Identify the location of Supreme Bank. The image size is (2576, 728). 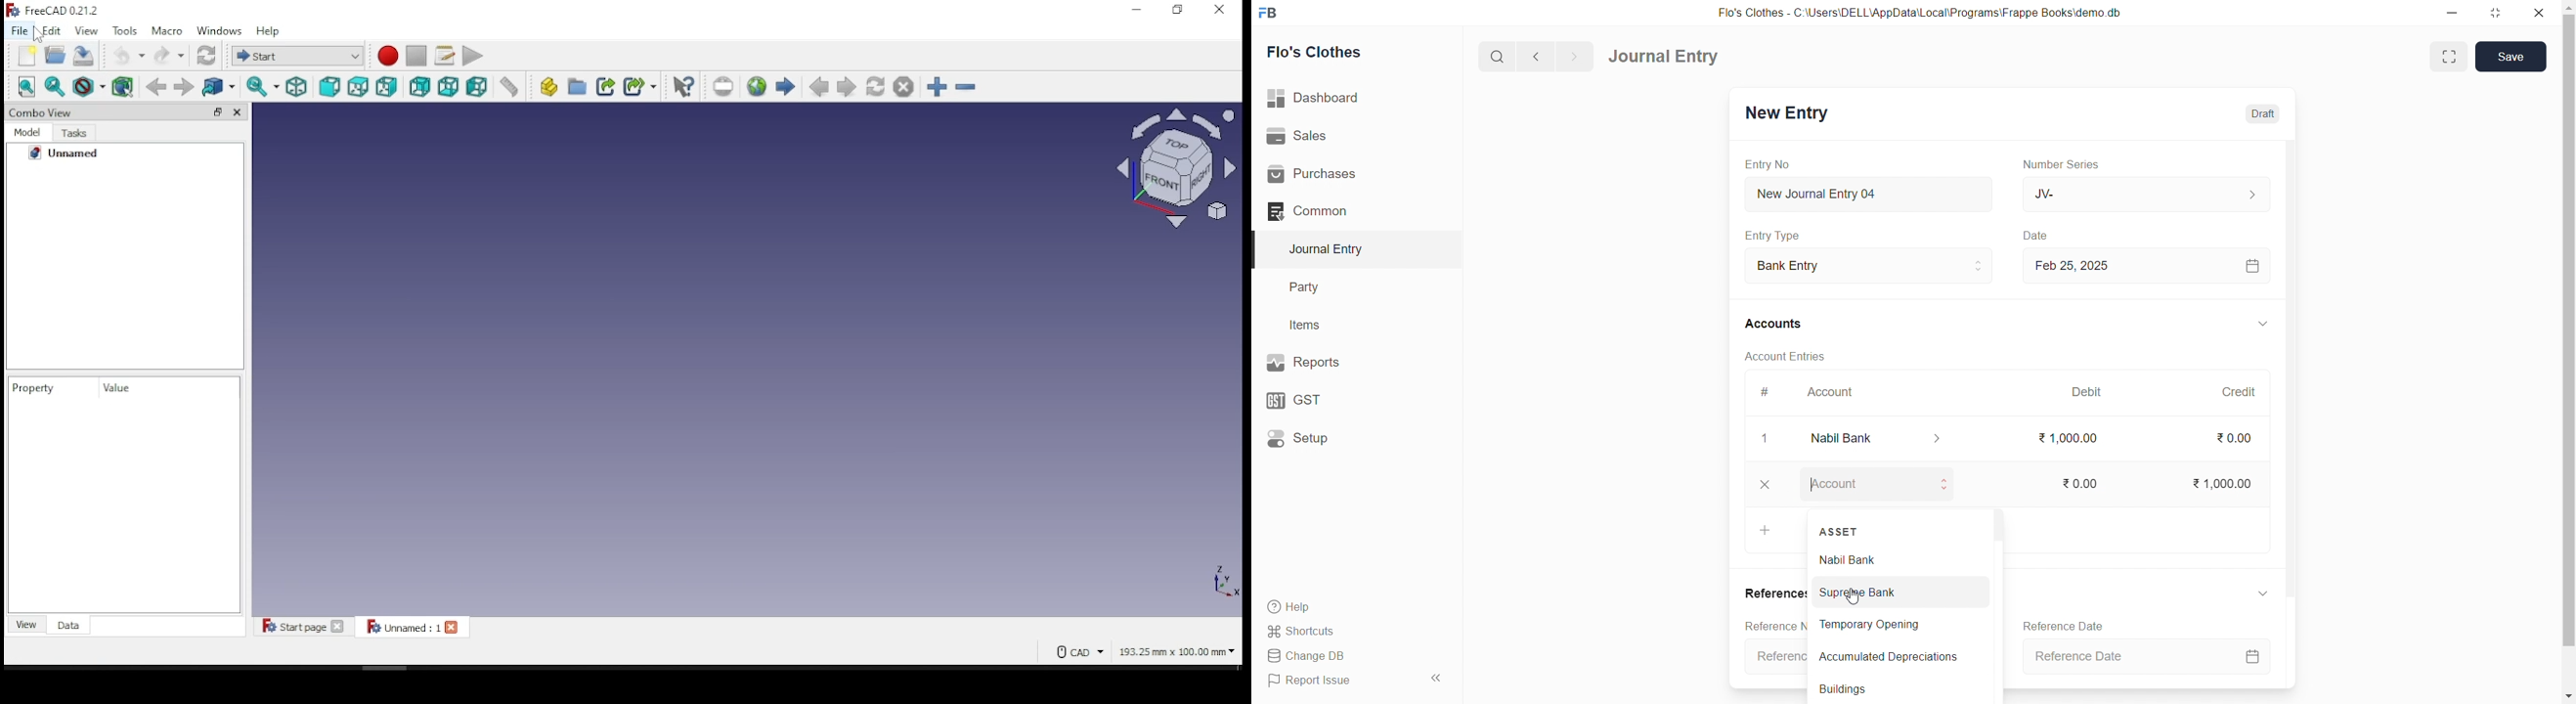
(1893, 593).